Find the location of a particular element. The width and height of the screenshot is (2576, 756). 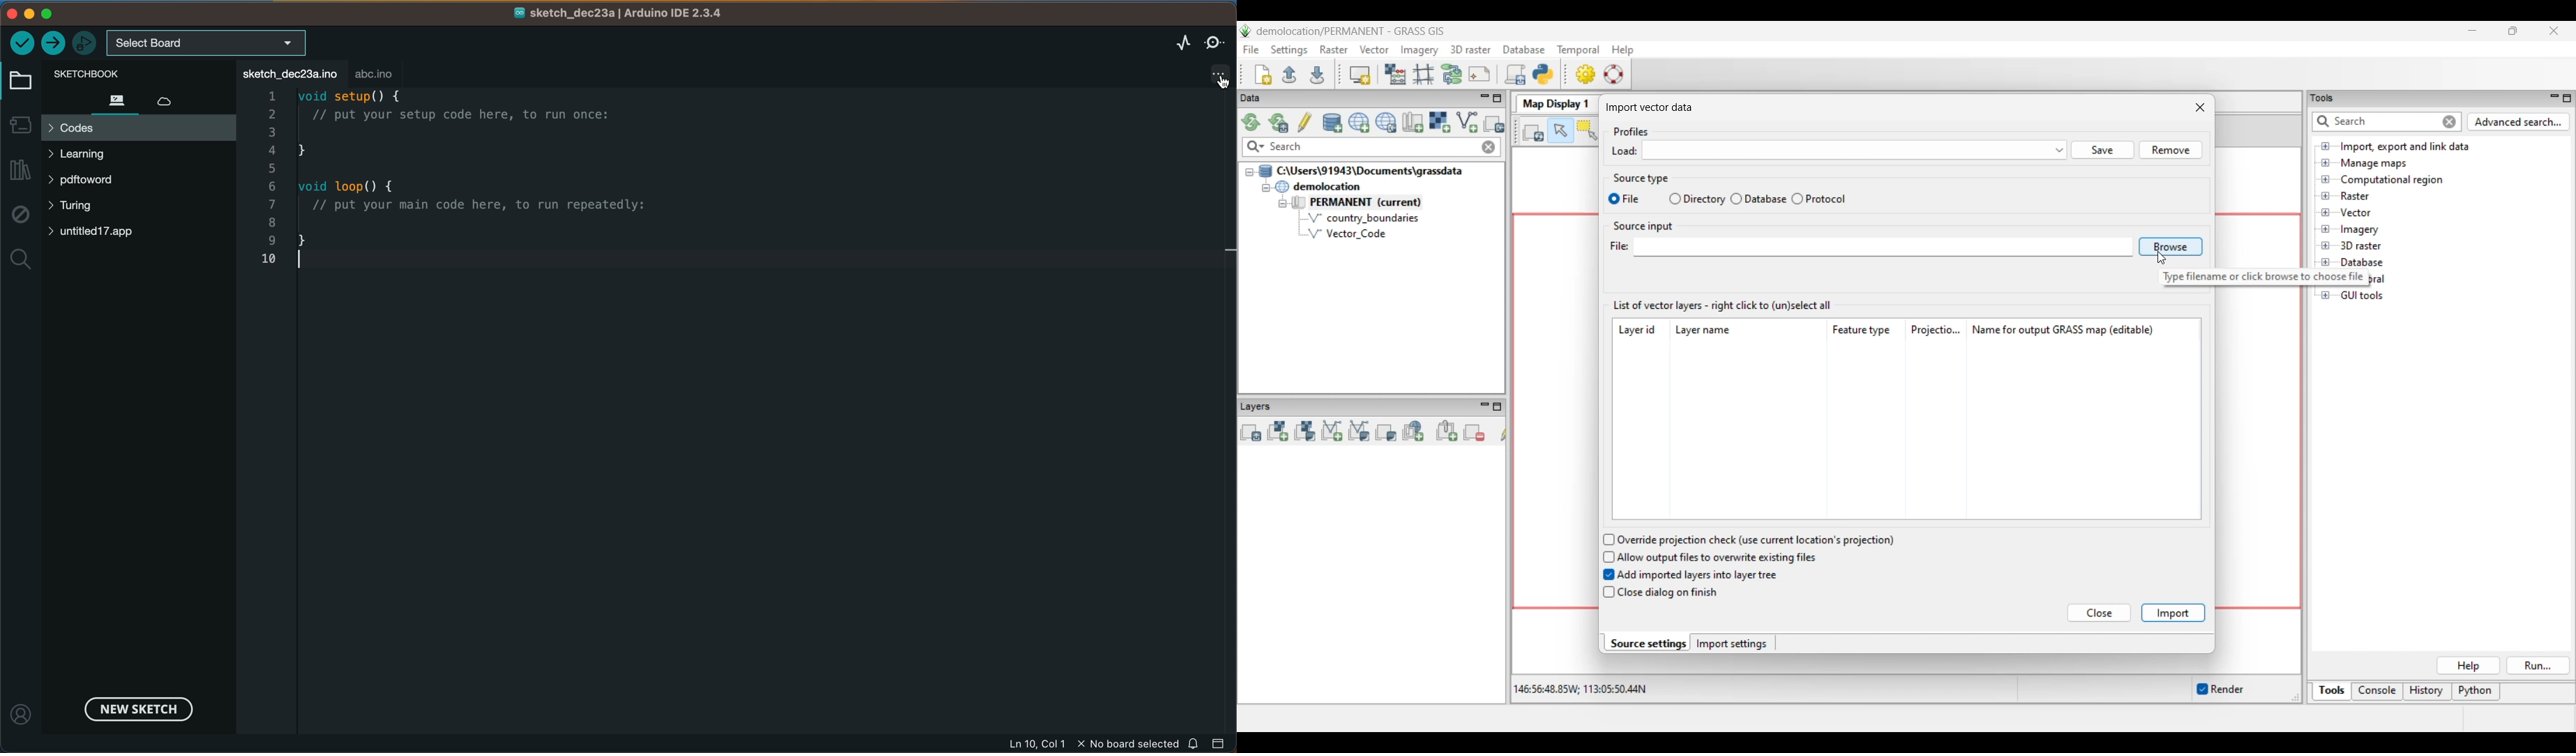

profile is located at coordinates (20, 715).